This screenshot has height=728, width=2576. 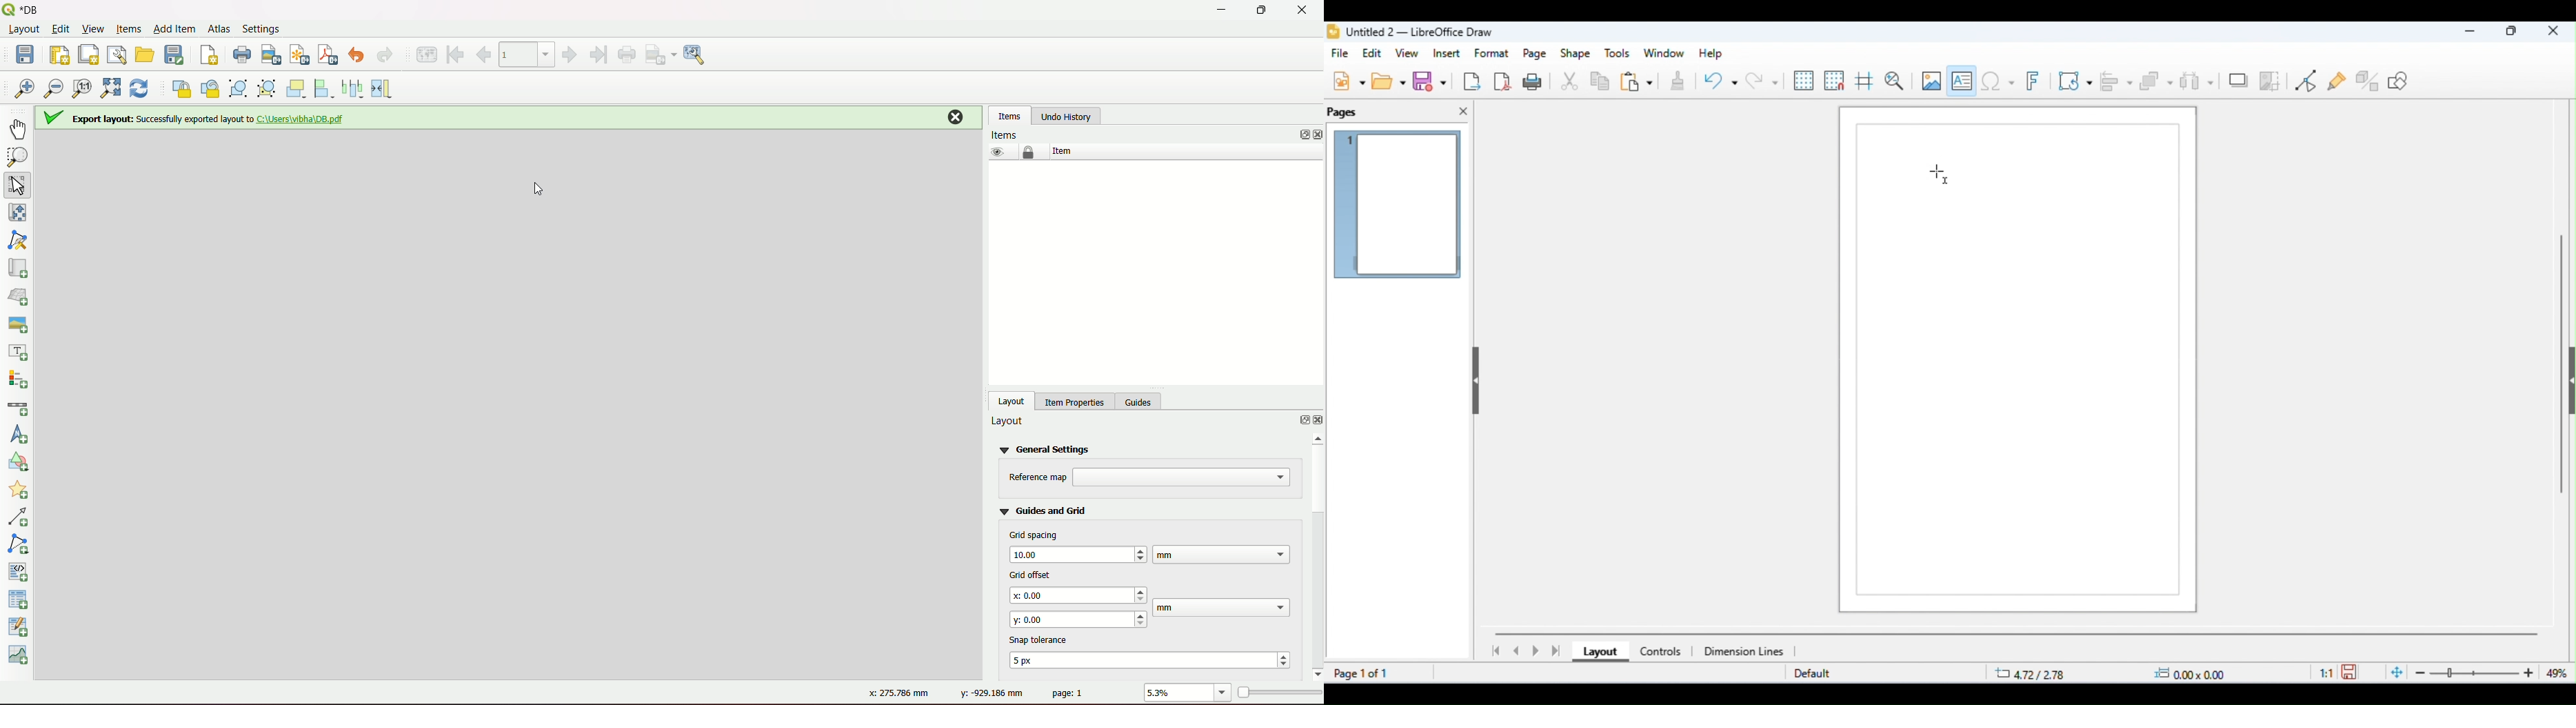 What do you see at coordinates (952, 119) in the screenshot?
I see `Close` at bounding box center [952, 119].